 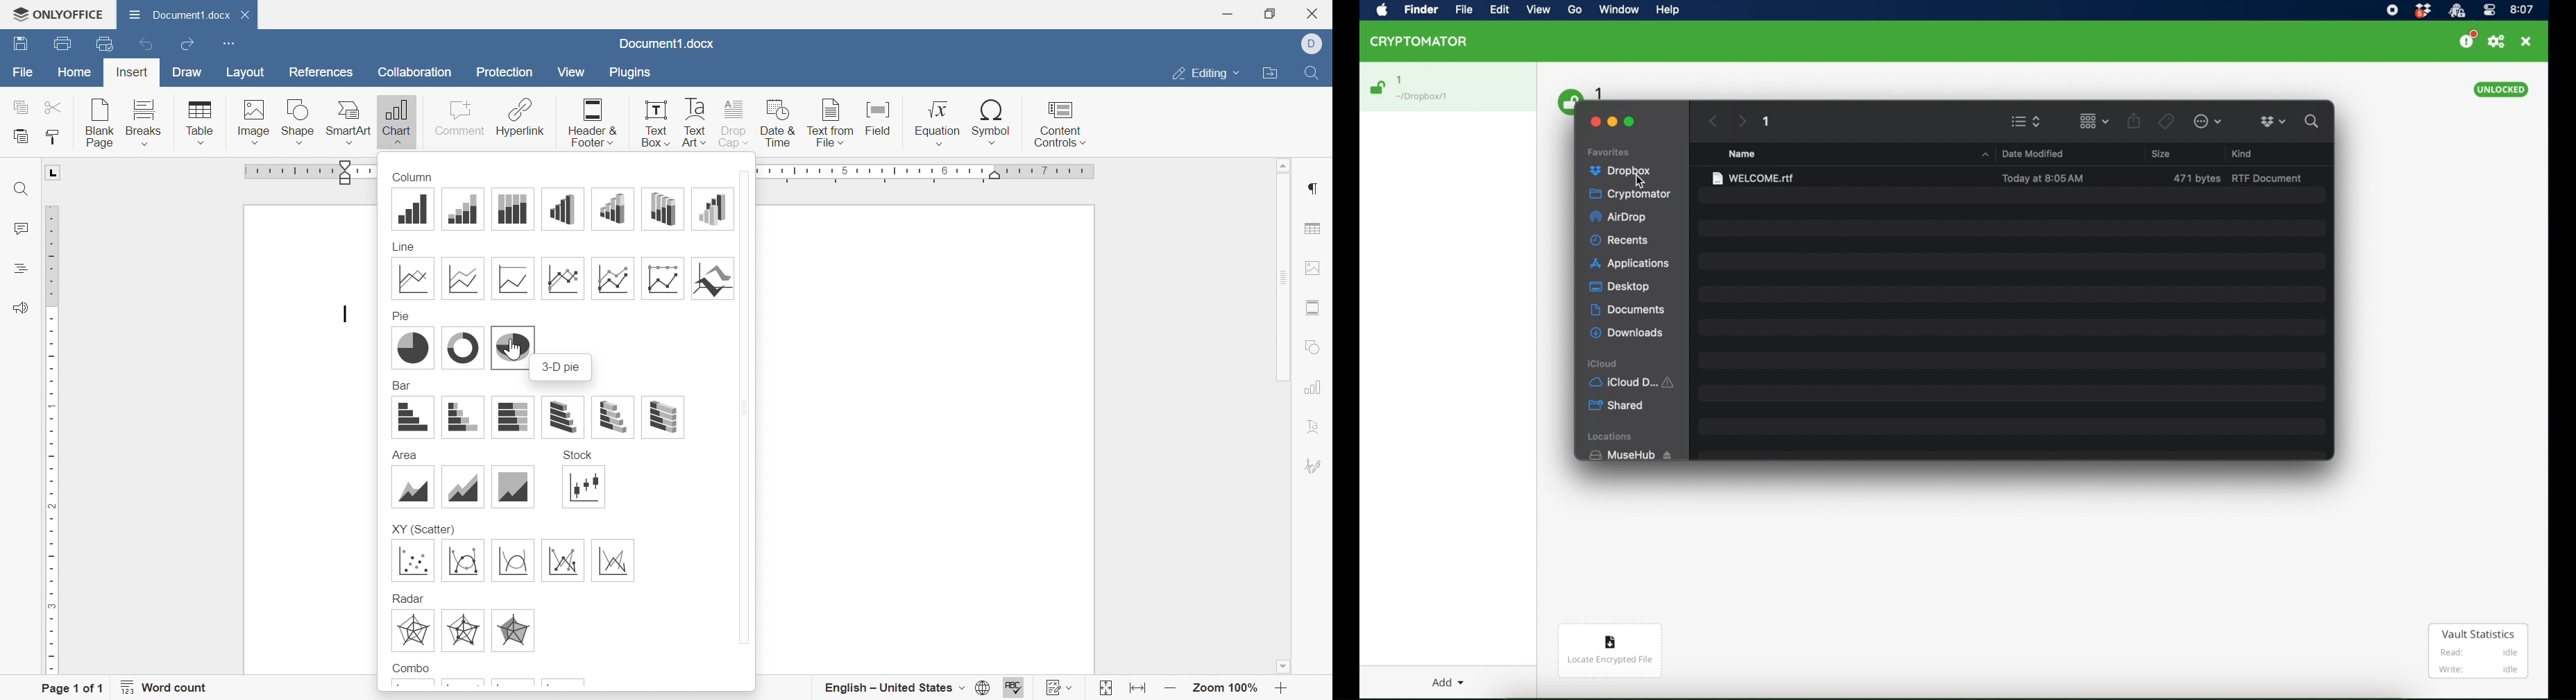 I want to click on Stacked lines with markers, so click(x=612, y=278).